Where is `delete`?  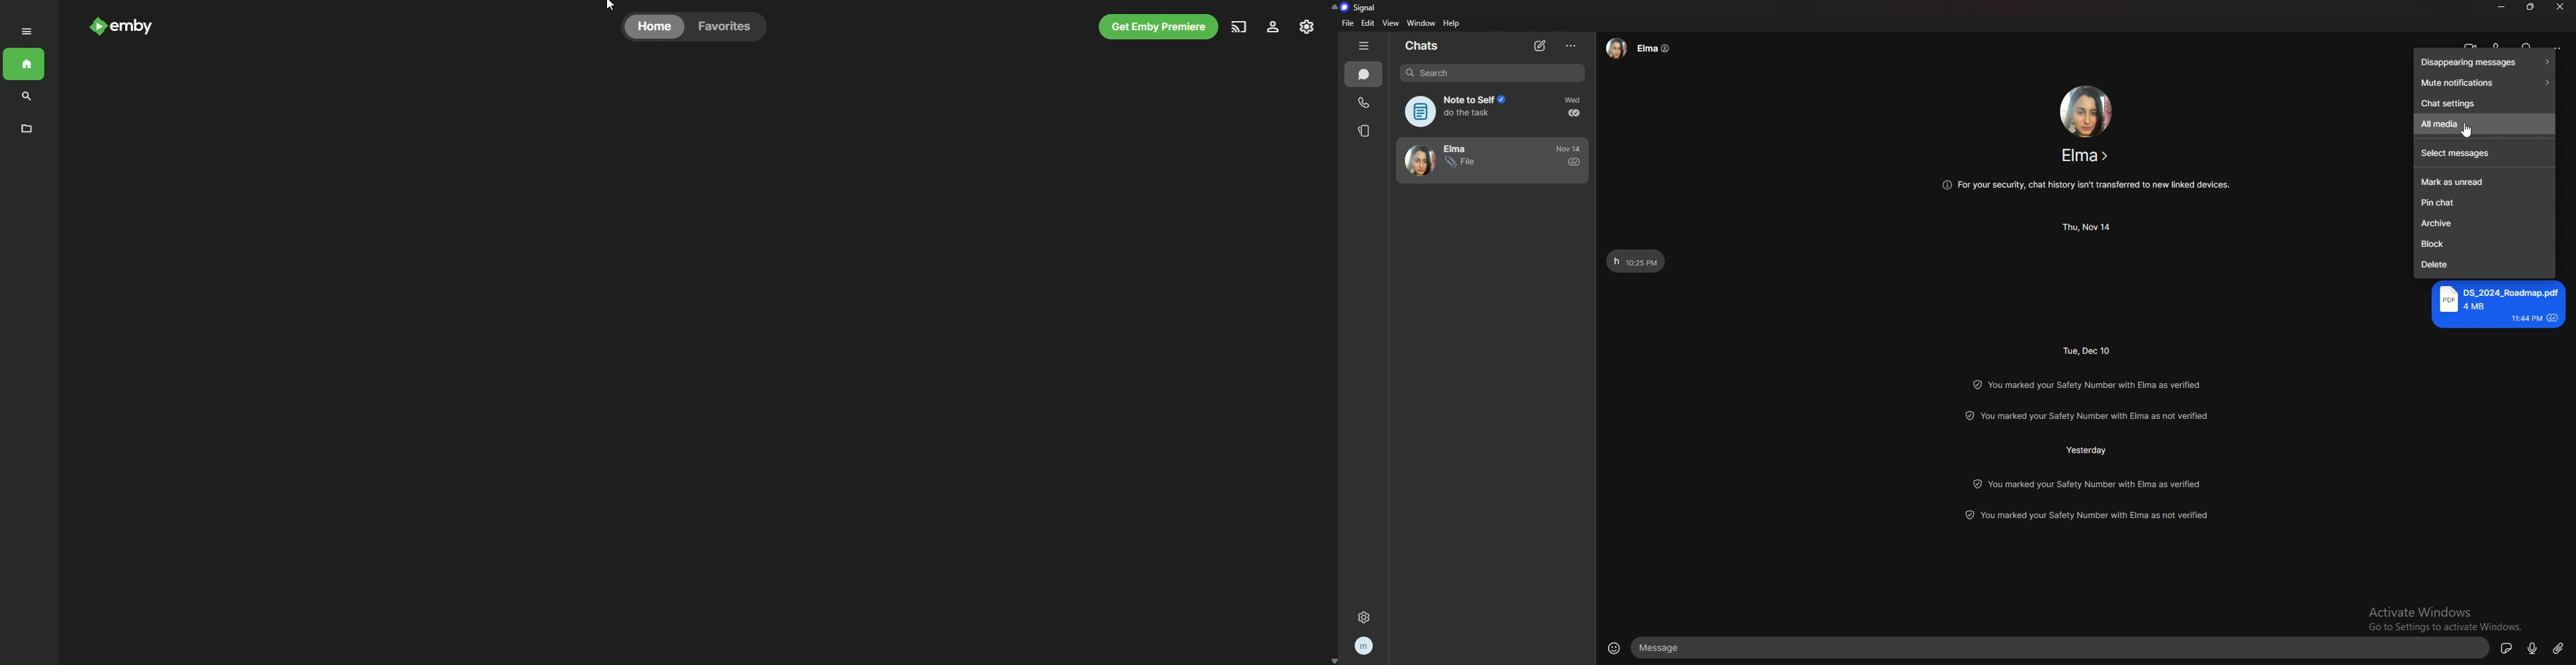 delete is located at coordinates (2485, 266).